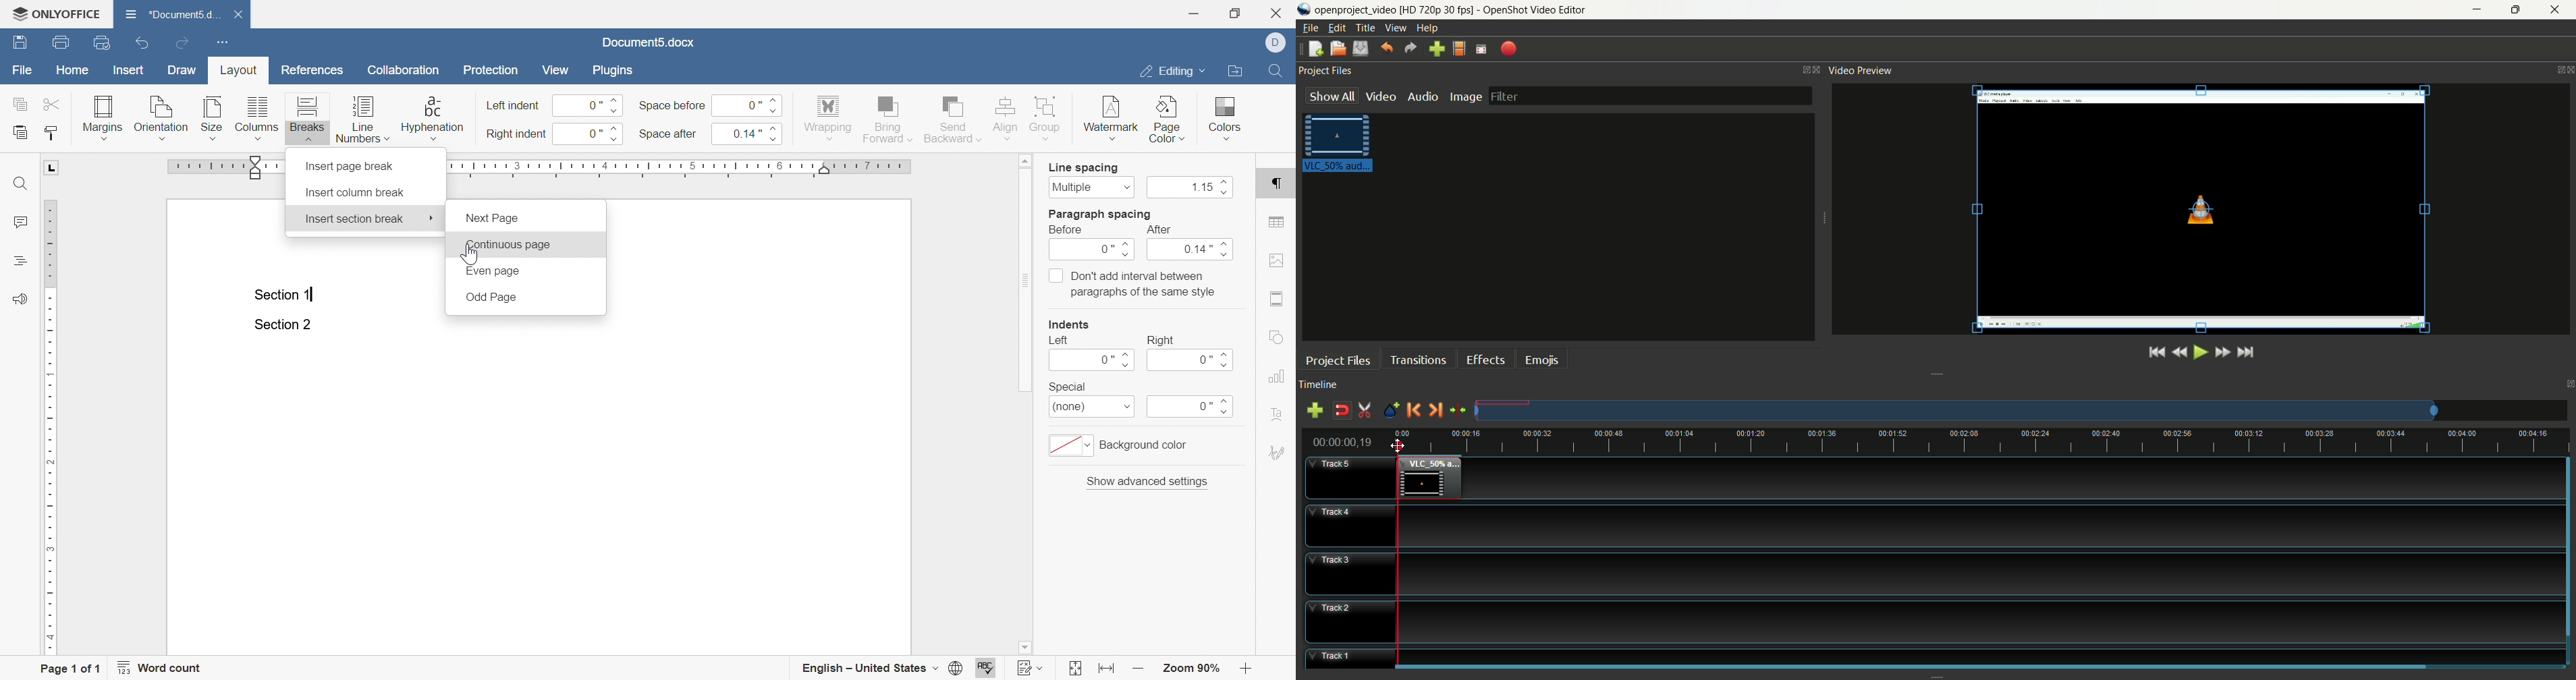 This screenshot has width=2576, height=700. Describe the element at coordinates (282, 325) in the screenshot. I see `Section 2` at that location.